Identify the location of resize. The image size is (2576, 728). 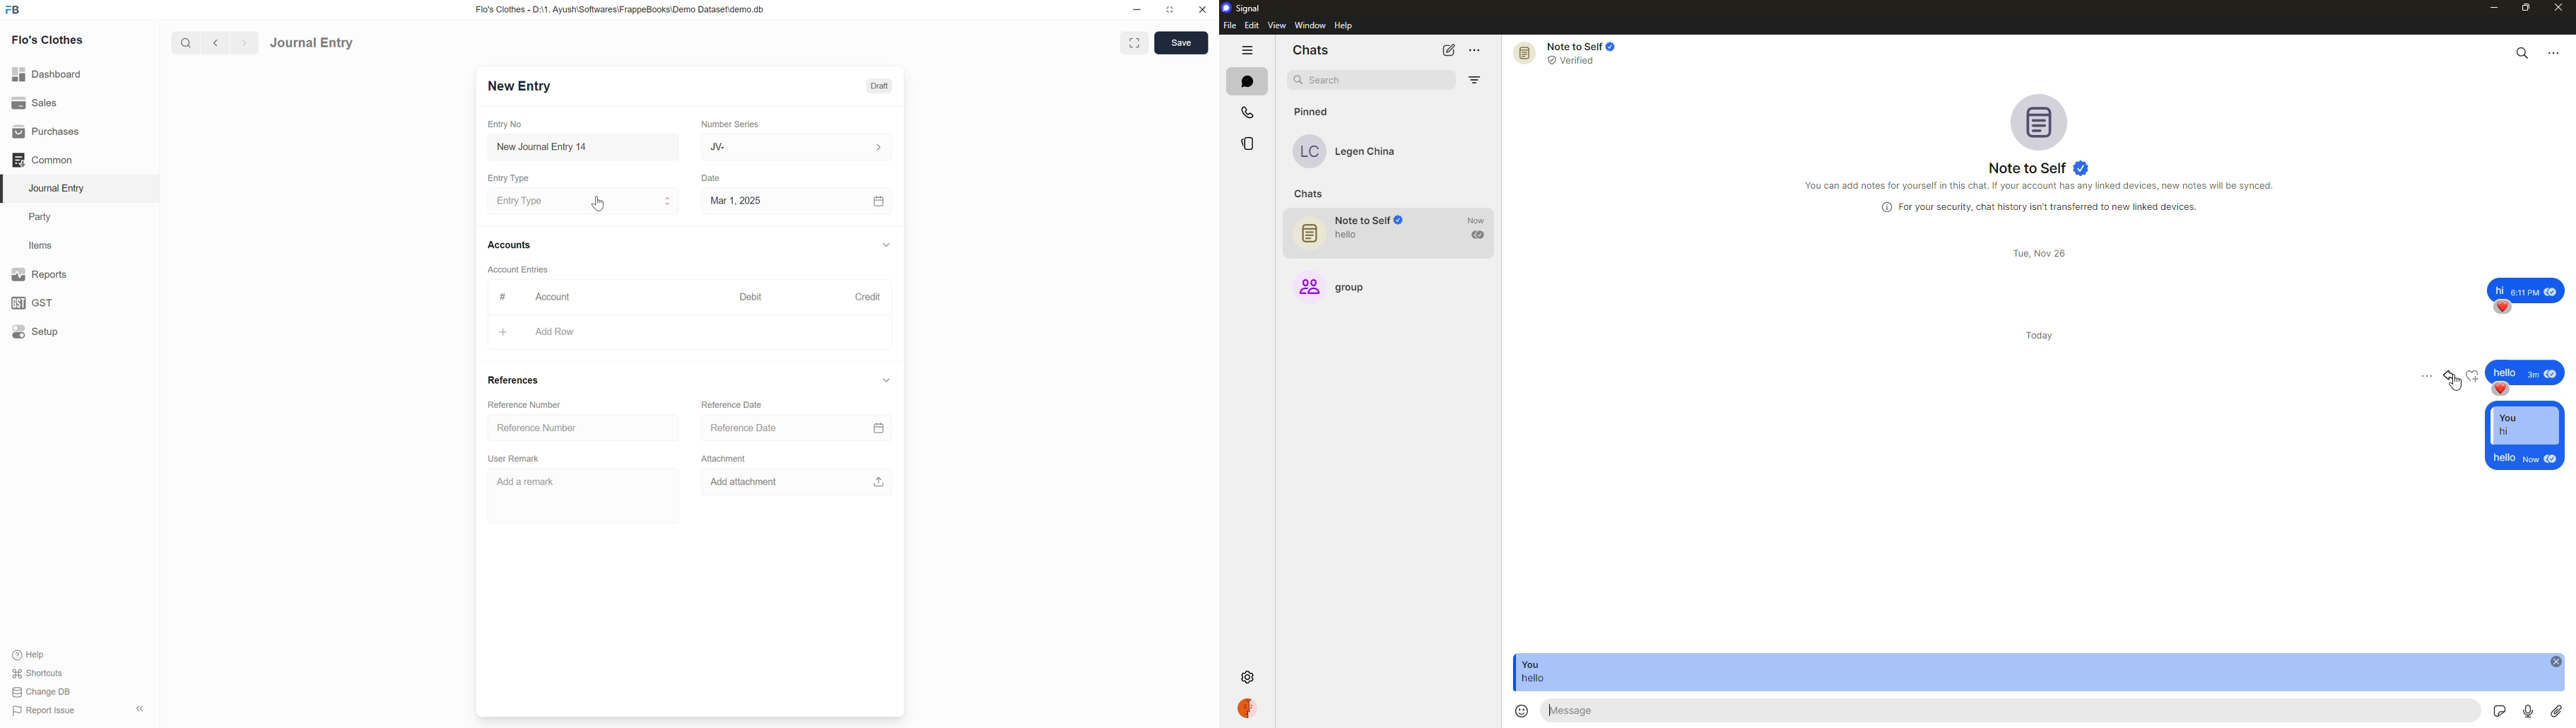
(1169, 10).